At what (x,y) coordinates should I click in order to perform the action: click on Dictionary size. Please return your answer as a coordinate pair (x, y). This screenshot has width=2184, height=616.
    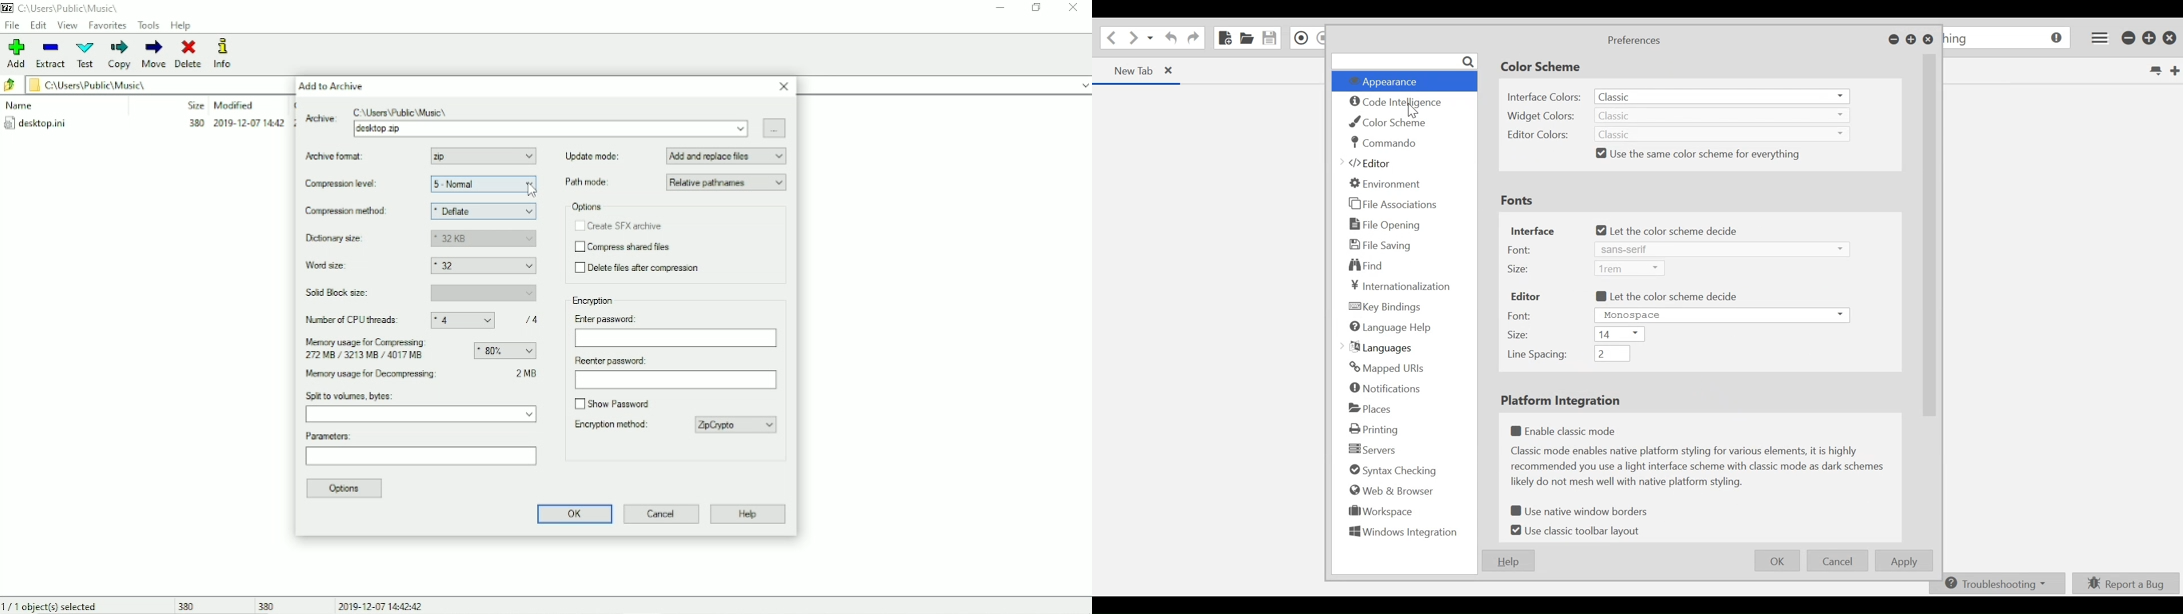
    Looking at the image, I should click on (355, 239).